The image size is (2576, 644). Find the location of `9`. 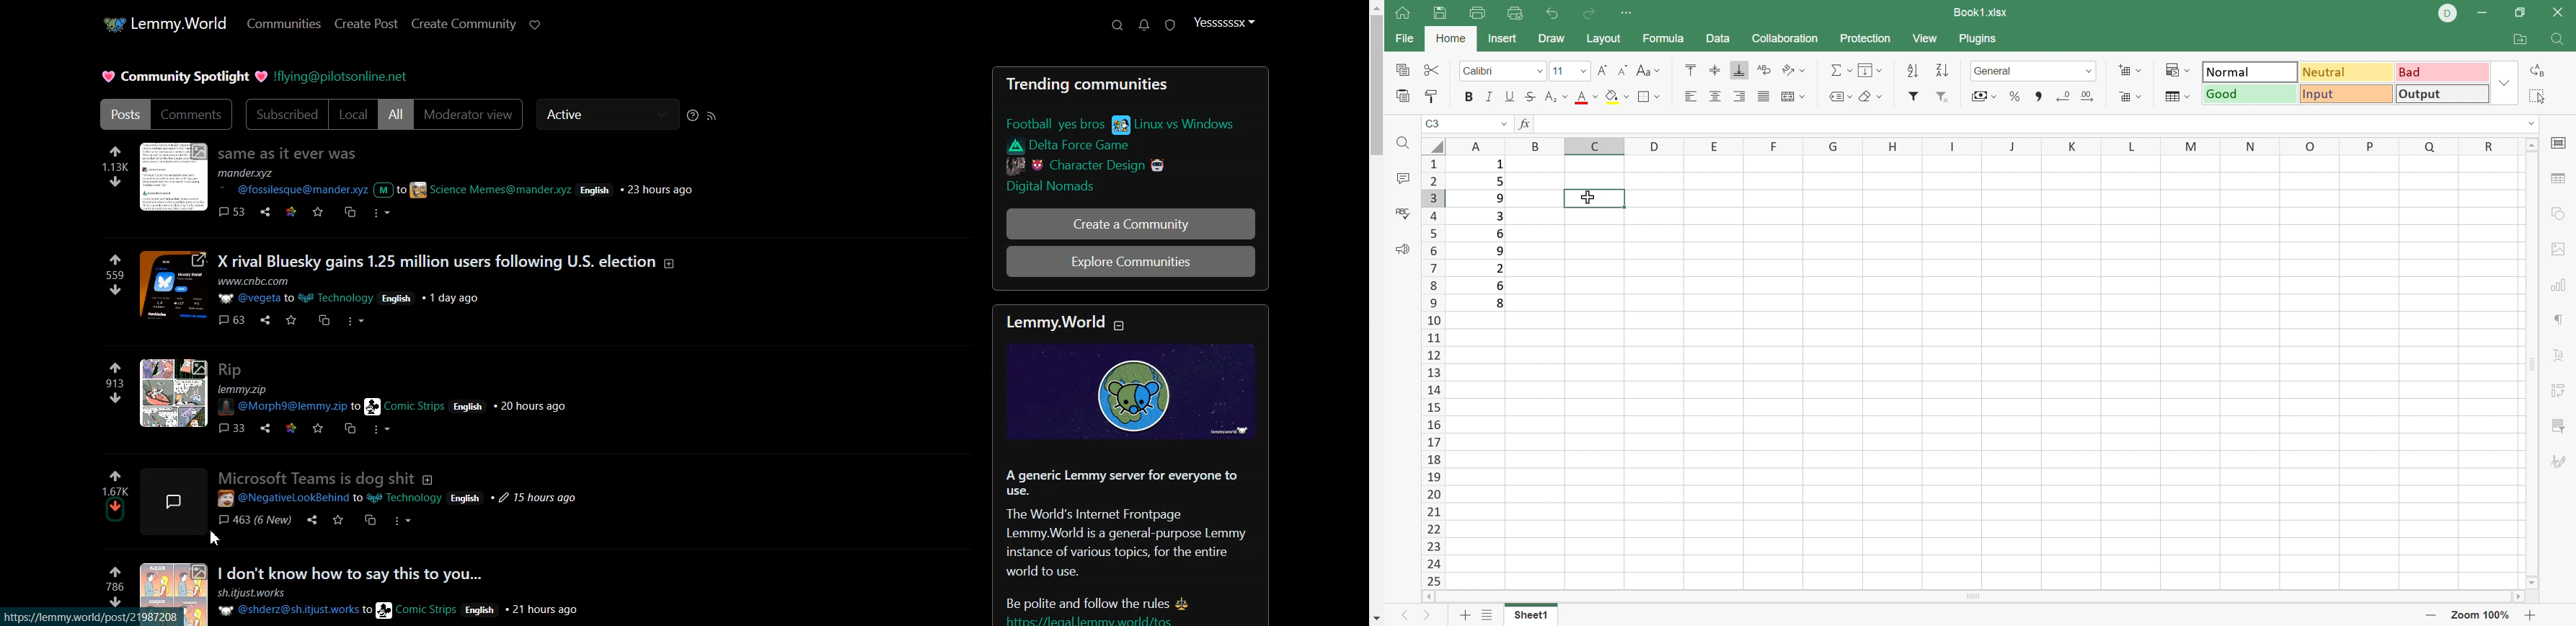

9 is located at coordinates (1500, 200).